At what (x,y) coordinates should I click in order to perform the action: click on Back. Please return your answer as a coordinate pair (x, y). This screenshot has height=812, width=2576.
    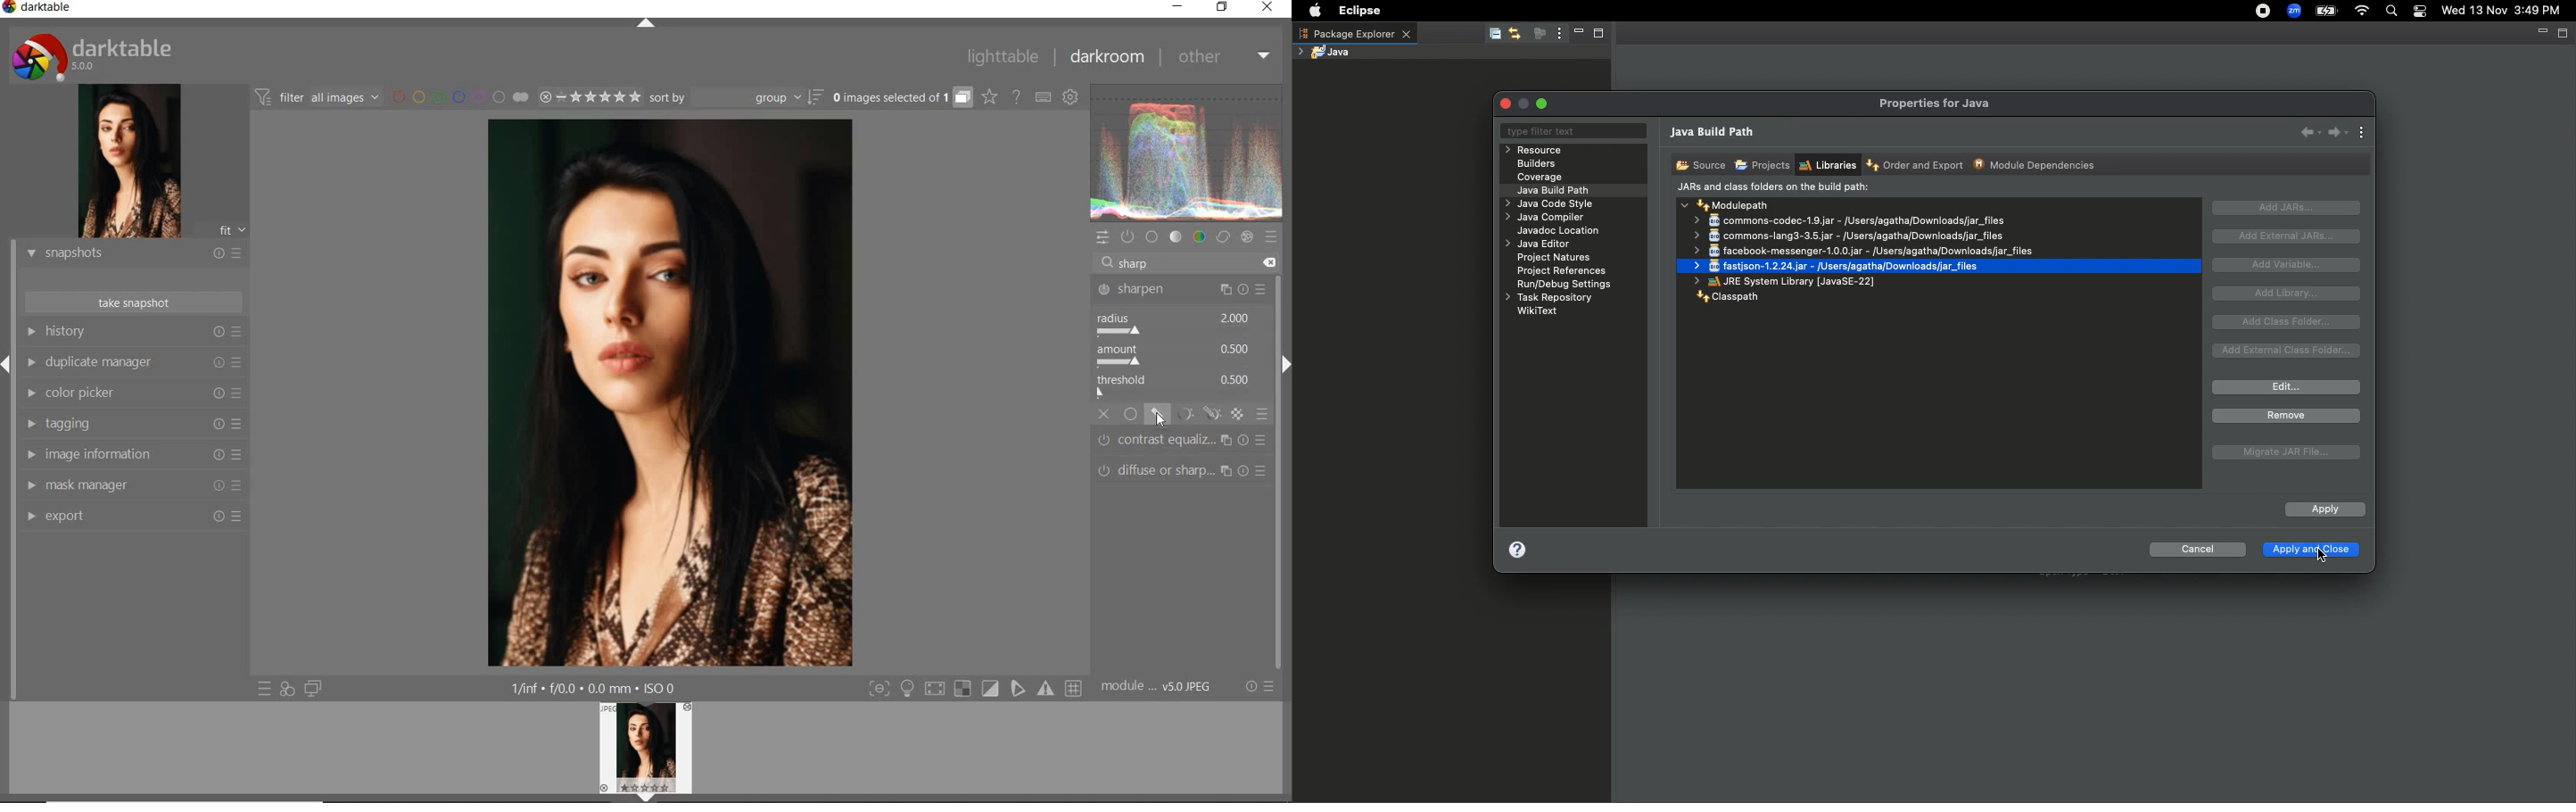
    Looking at the image, I should click on (2310, 131).